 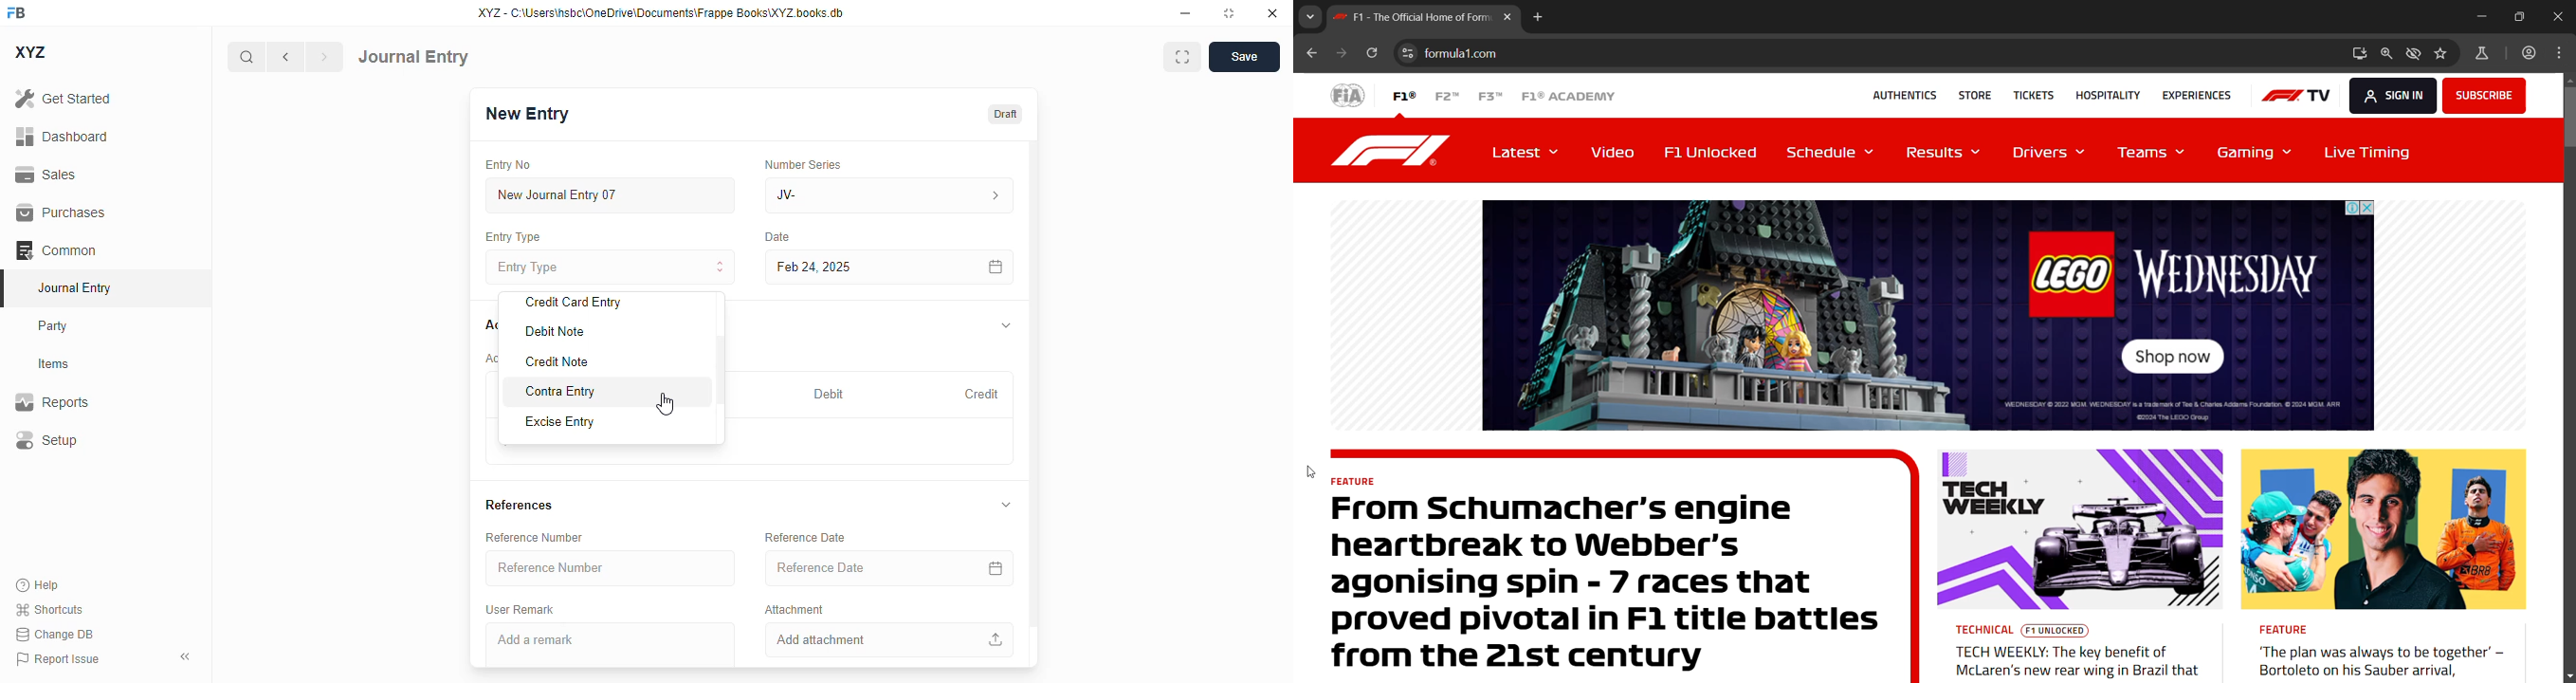 I want to click on search, so click(x=246, y=57).